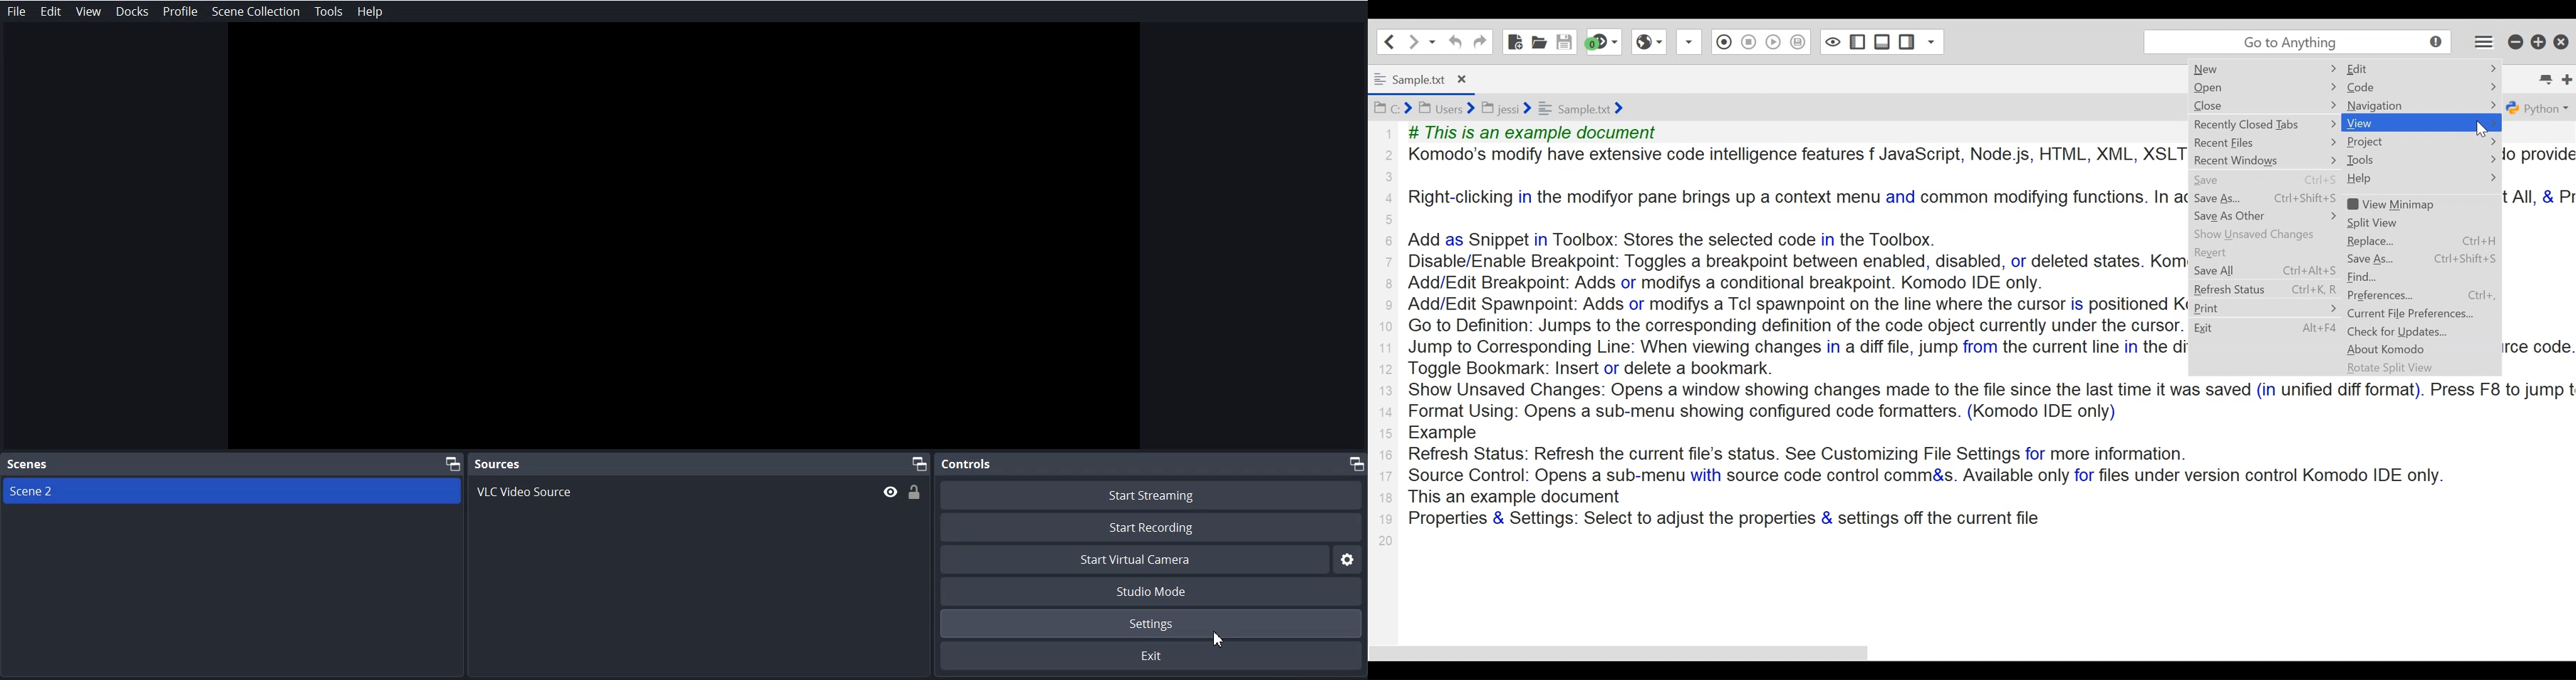 This screenshot has width=2576, height=700. I want to click on Recently Closed Tabs, so click(2257, 125).